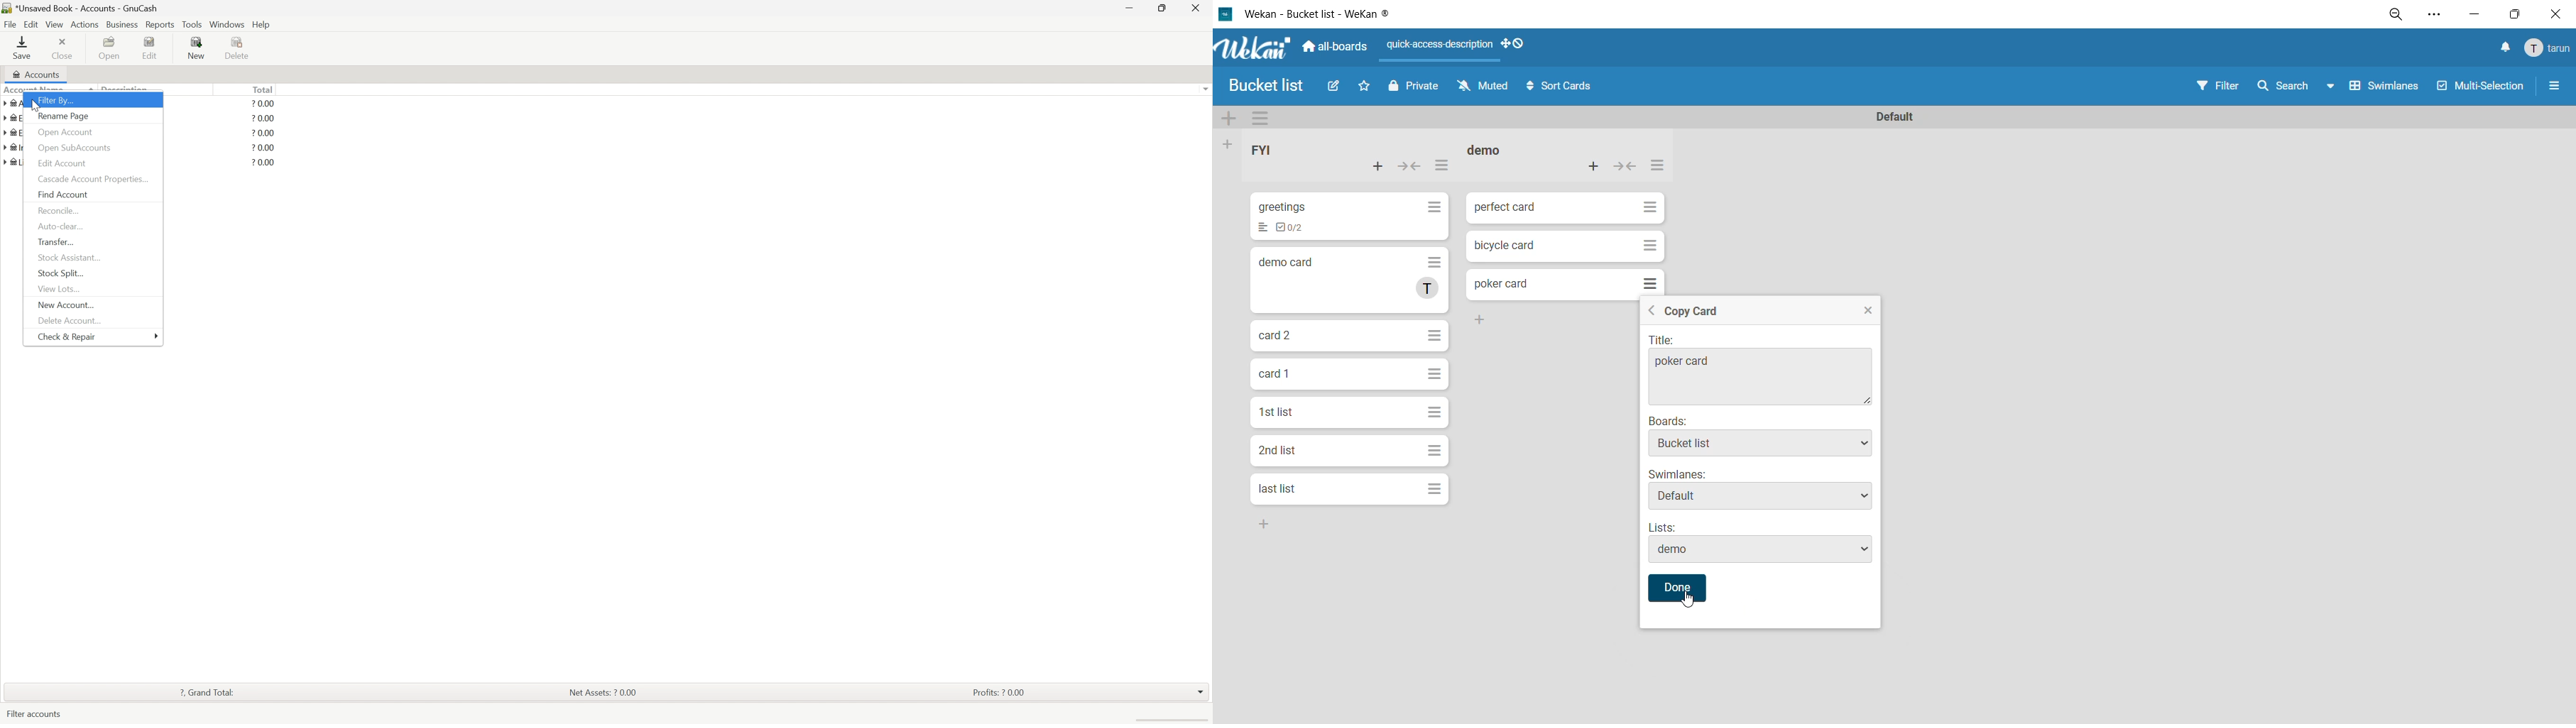 The height and width of the screenshot is (728, 2576). I want to click on Windows, so click(228, 24).